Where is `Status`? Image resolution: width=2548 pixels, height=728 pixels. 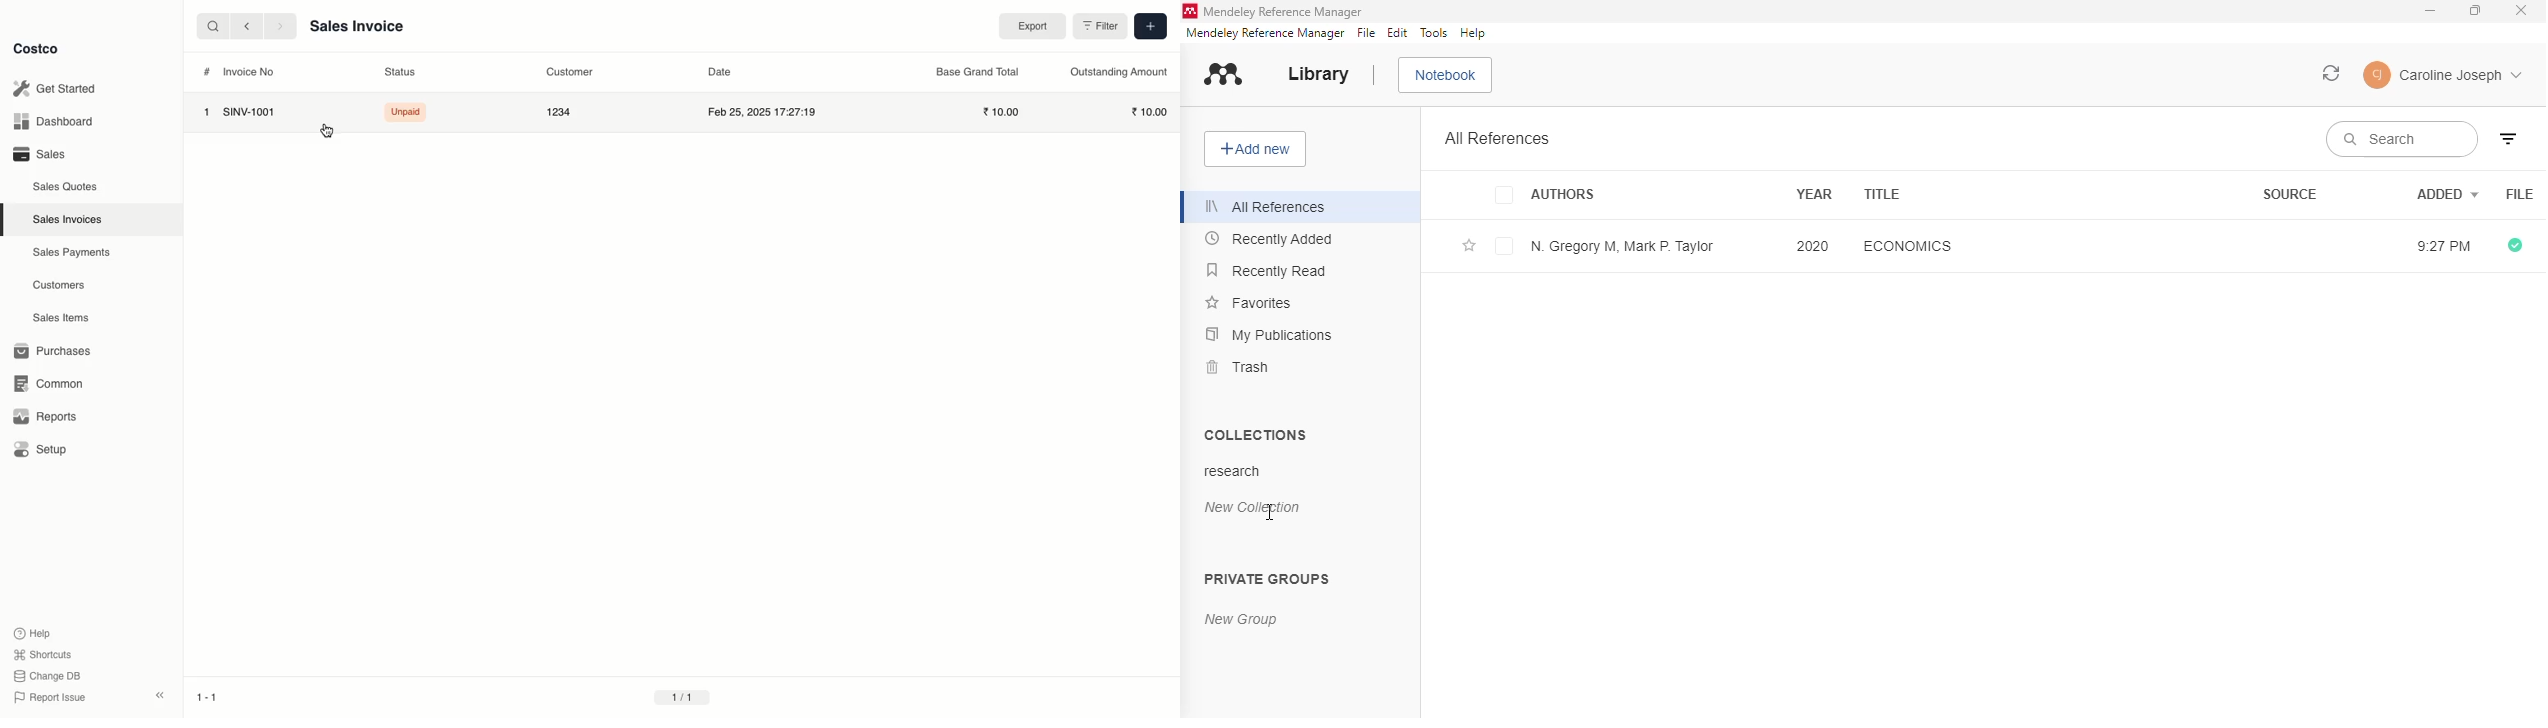 Status is located at coordinates (398, 71).